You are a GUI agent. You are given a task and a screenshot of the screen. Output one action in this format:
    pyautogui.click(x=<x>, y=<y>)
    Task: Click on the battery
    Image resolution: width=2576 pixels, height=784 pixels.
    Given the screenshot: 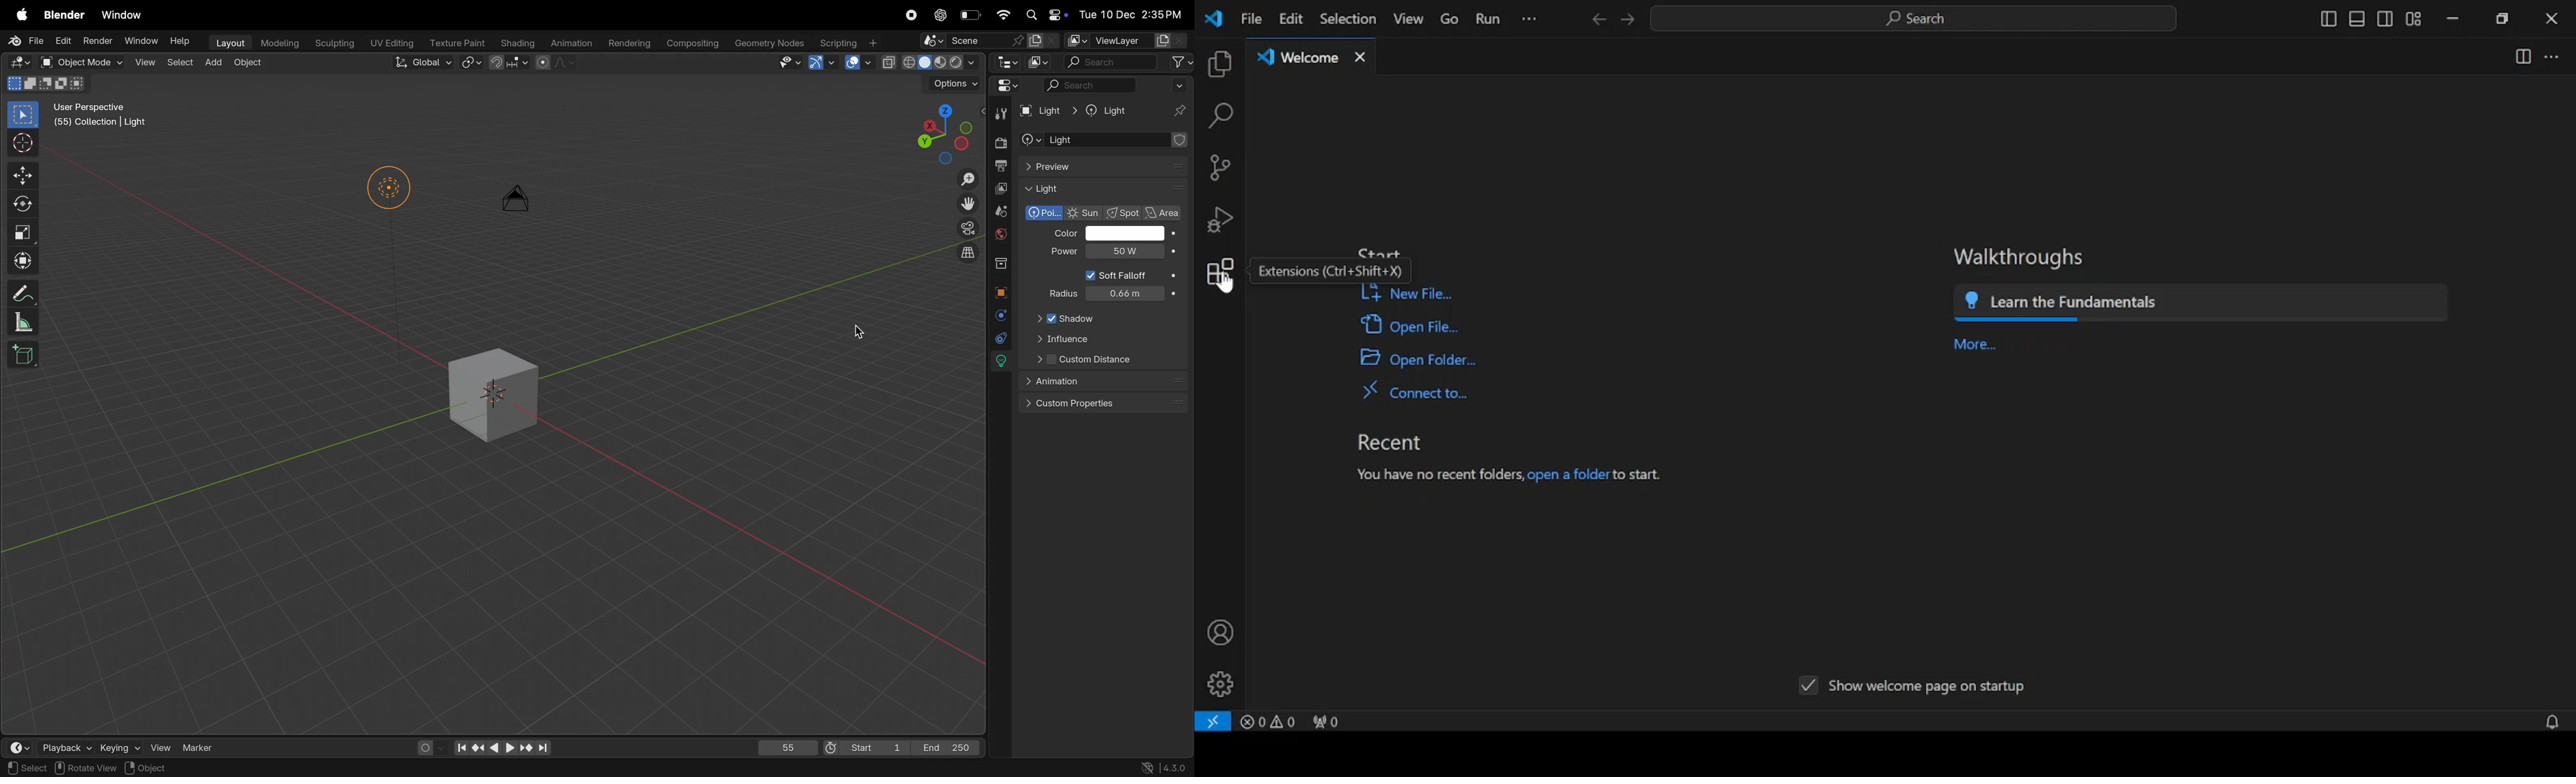 What is the action you would take?
    pyautogui.click(x=971, y=13)
    